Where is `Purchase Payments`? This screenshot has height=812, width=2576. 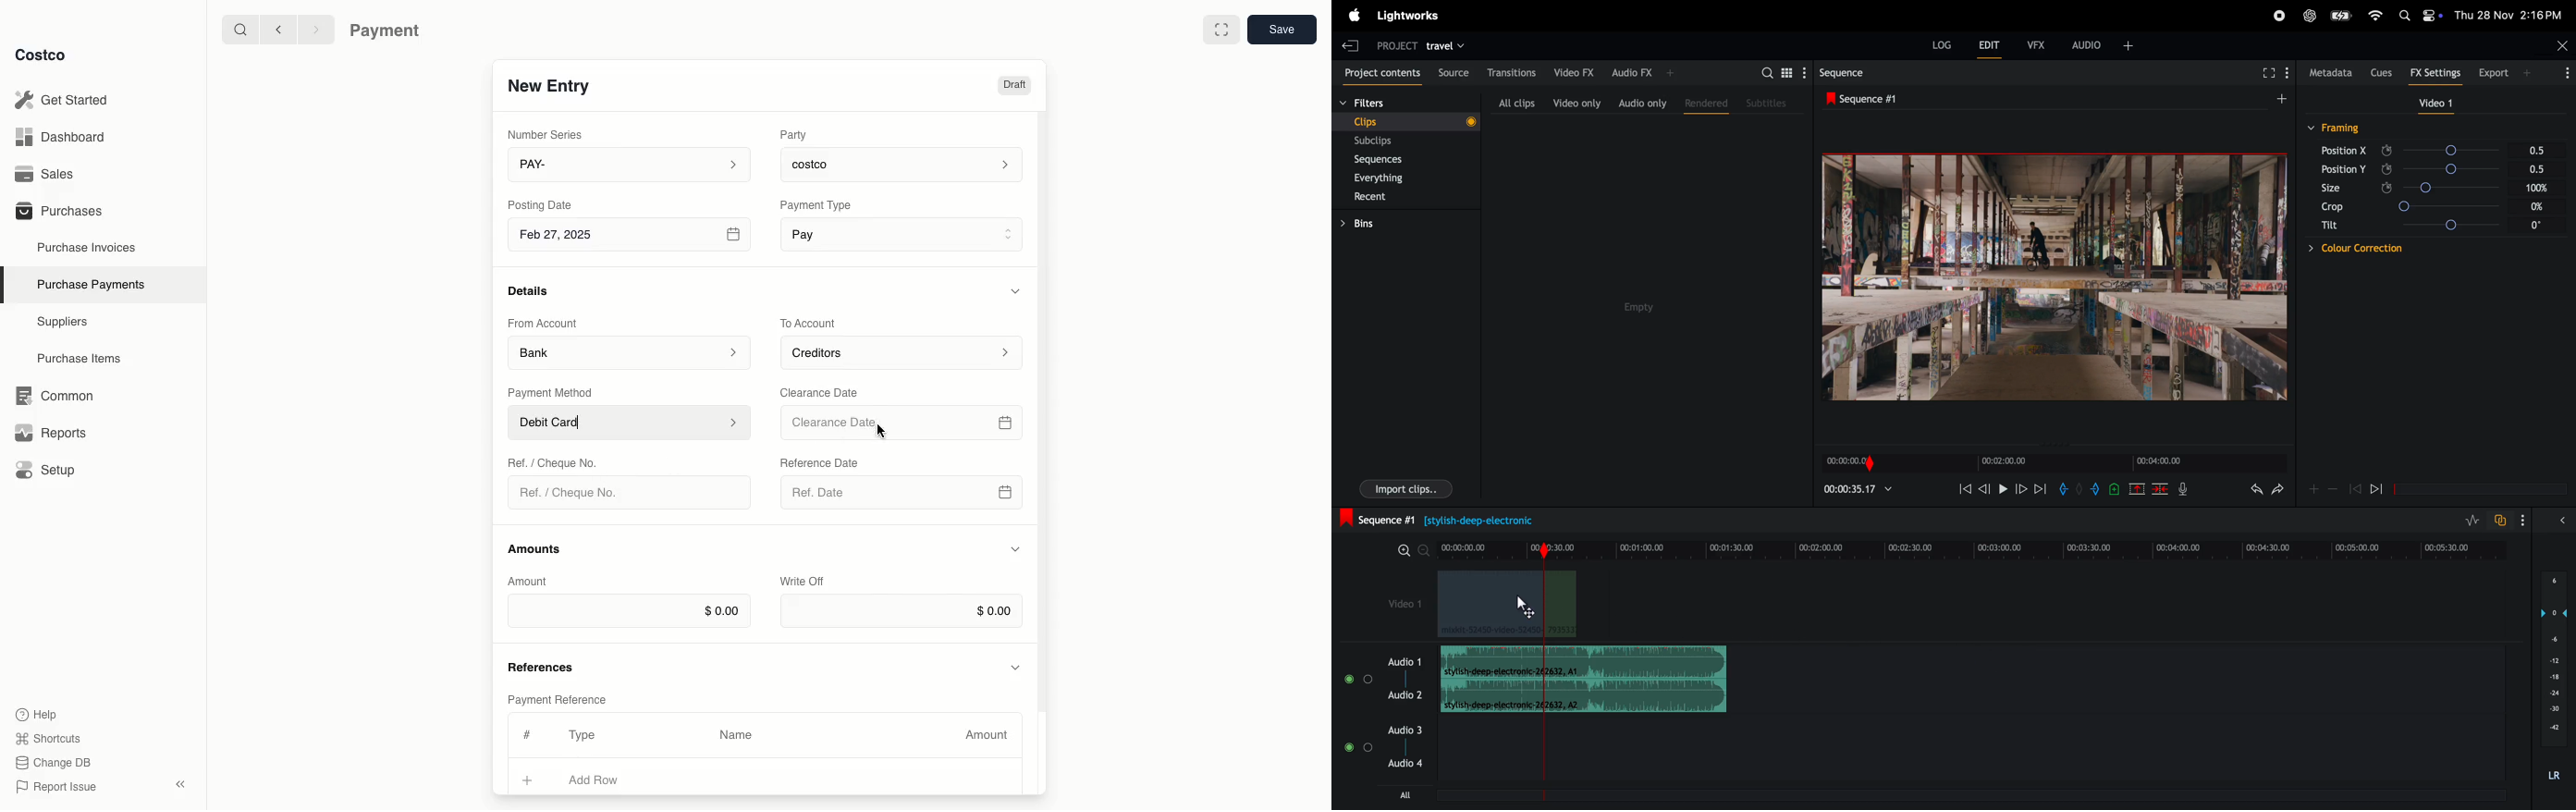 Purchase Payments is located at coordinates (90, 283).